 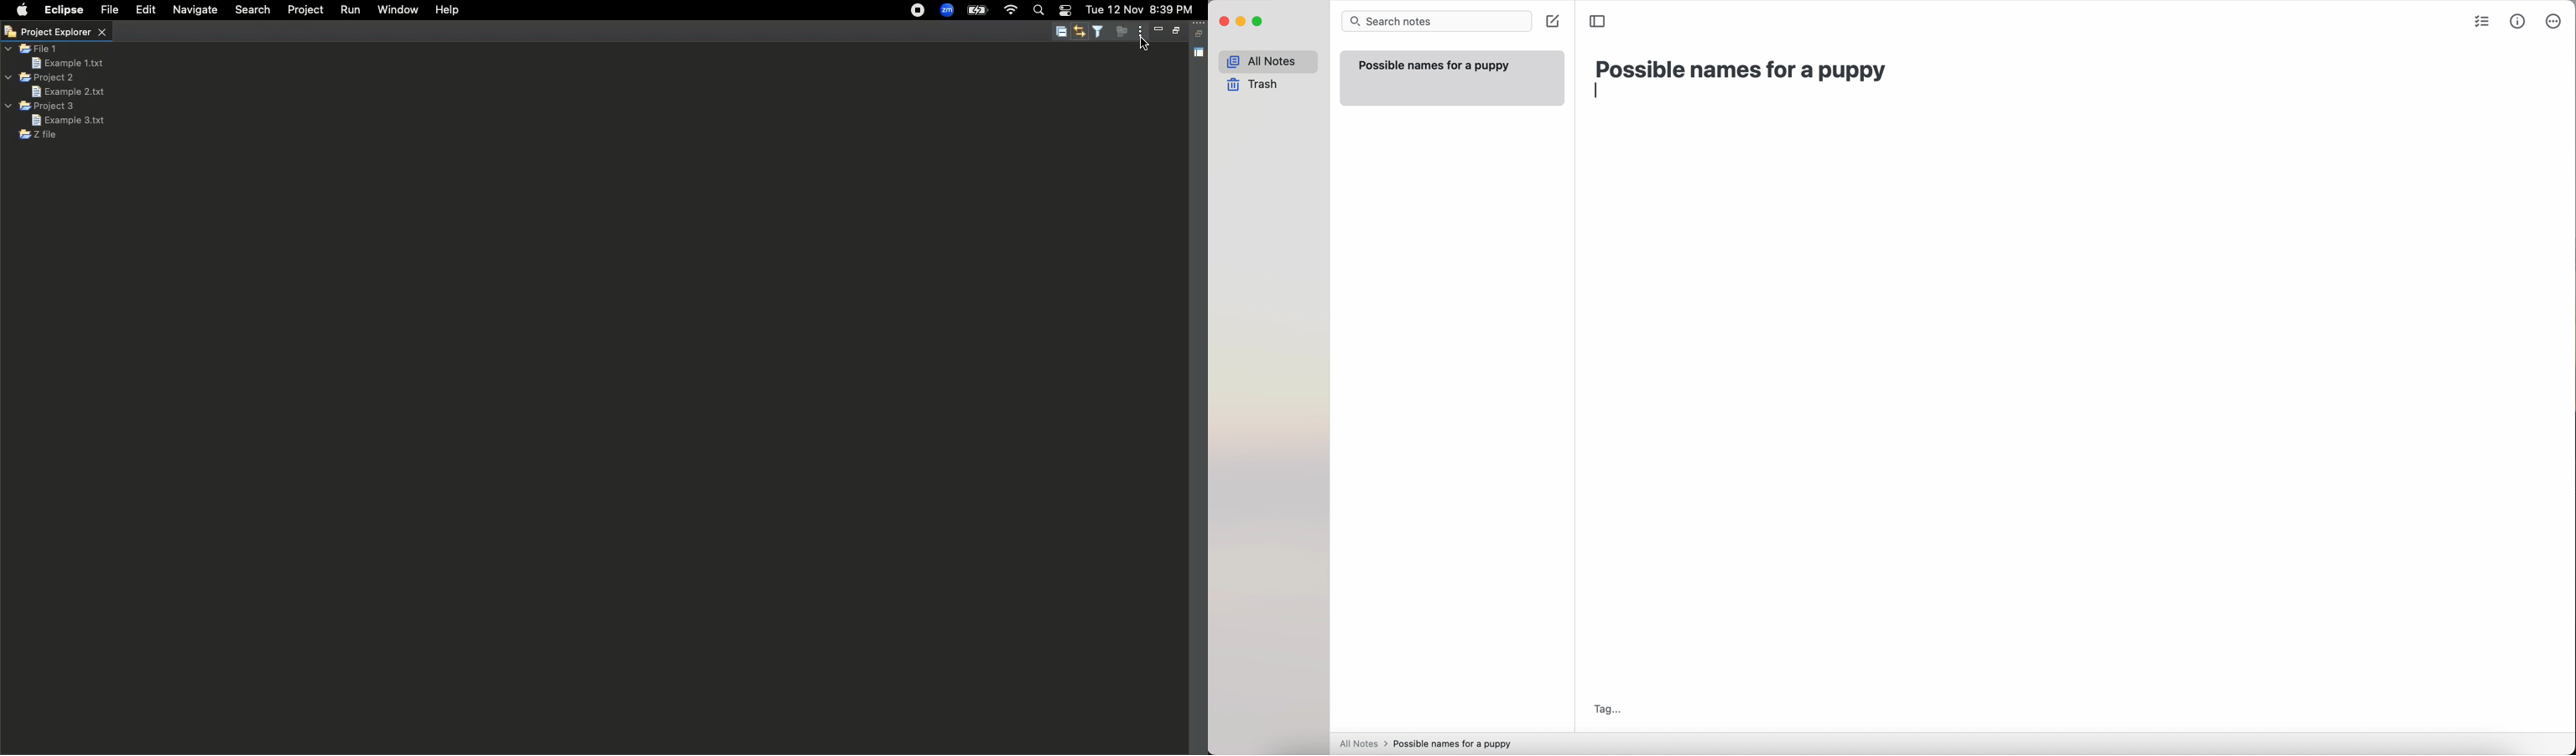 What do you see at coordinates (1241, 22) in the screenshot?
I see `minimize` at bounding box center [1241, 22].